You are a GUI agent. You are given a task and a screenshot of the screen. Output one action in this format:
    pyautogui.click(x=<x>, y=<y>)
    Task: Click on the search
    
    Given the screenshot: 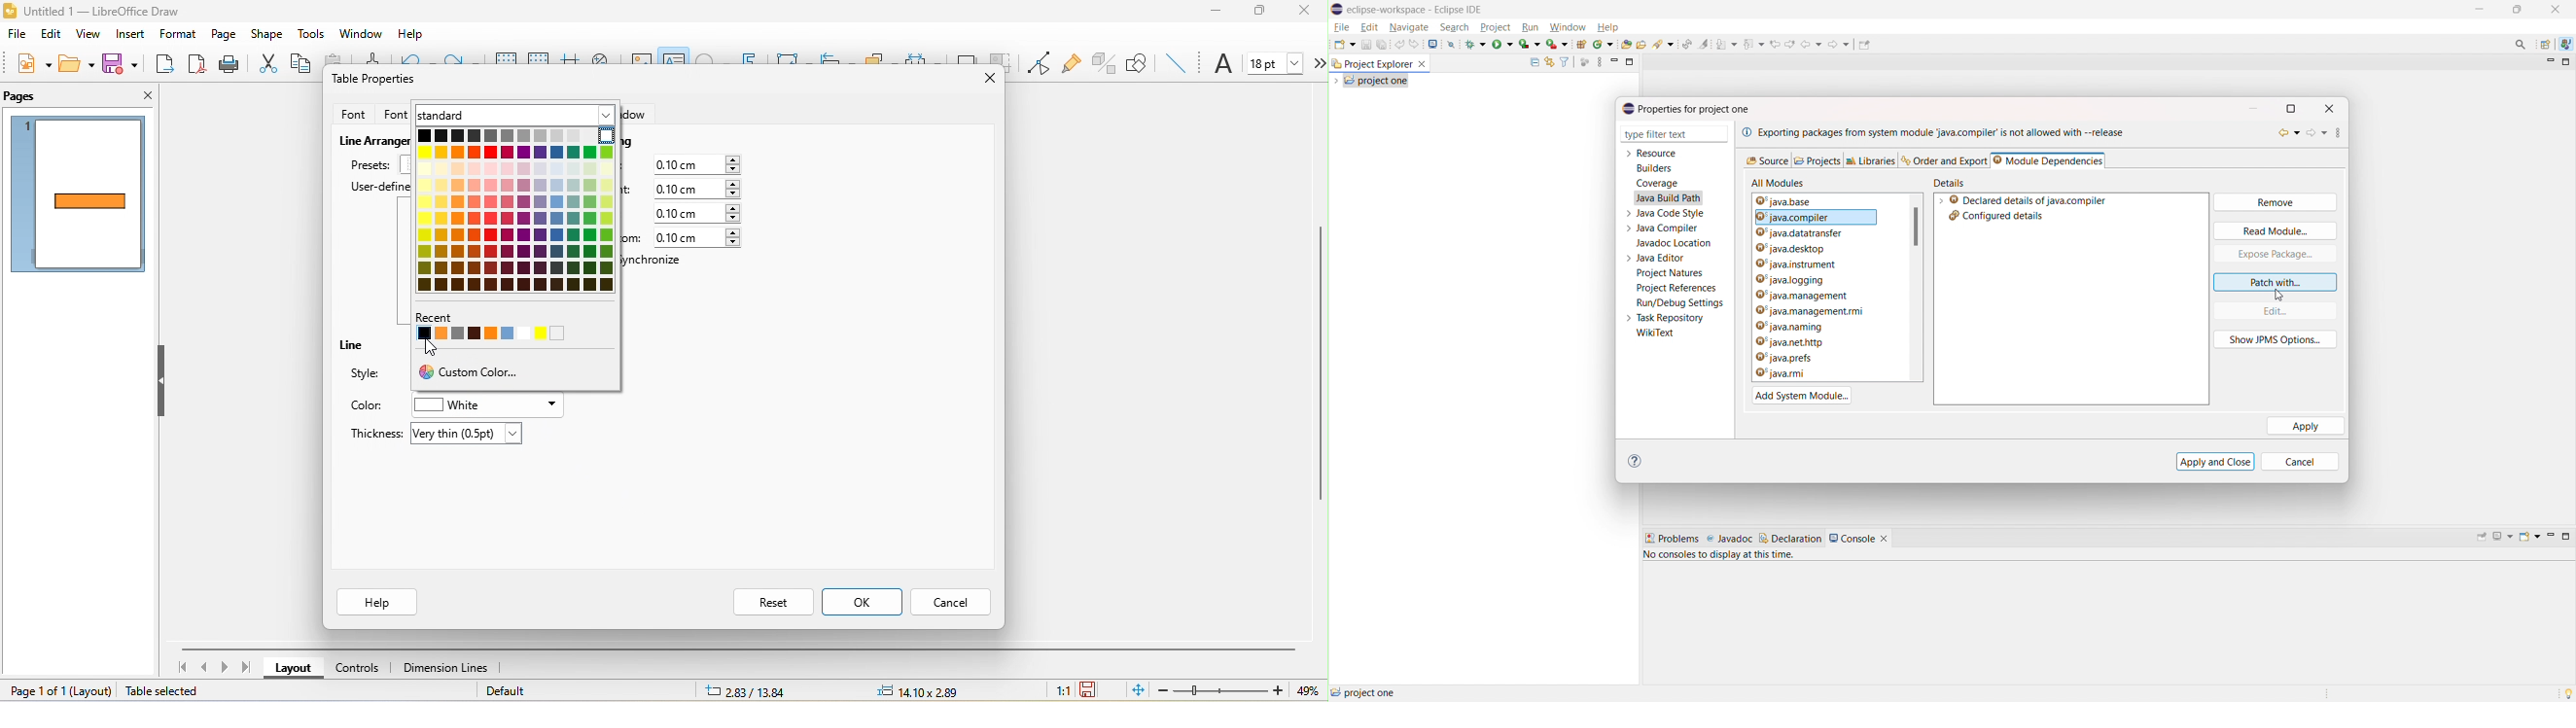 What is the action you would take?
    pyautogui.click(x=1455, y=27)
    